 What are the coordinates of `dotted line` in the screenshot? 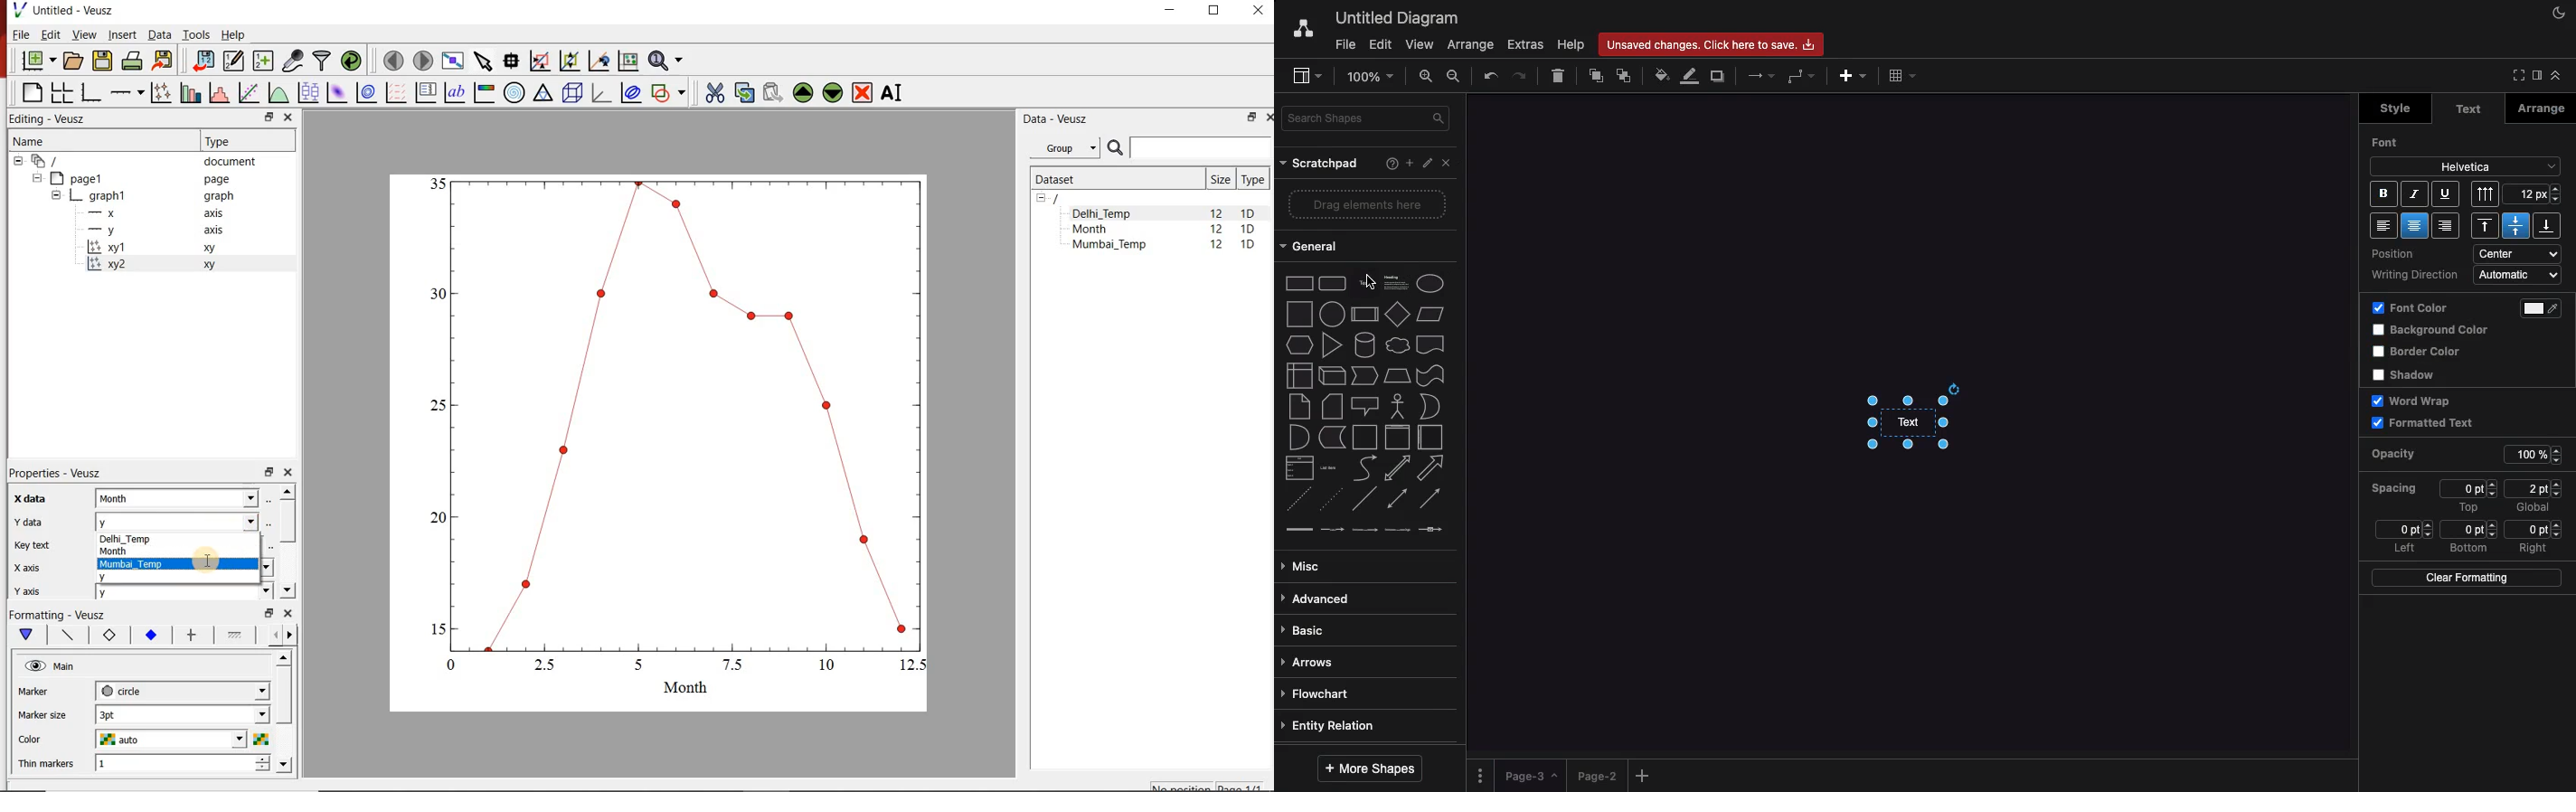 It's located at (1329, 498).